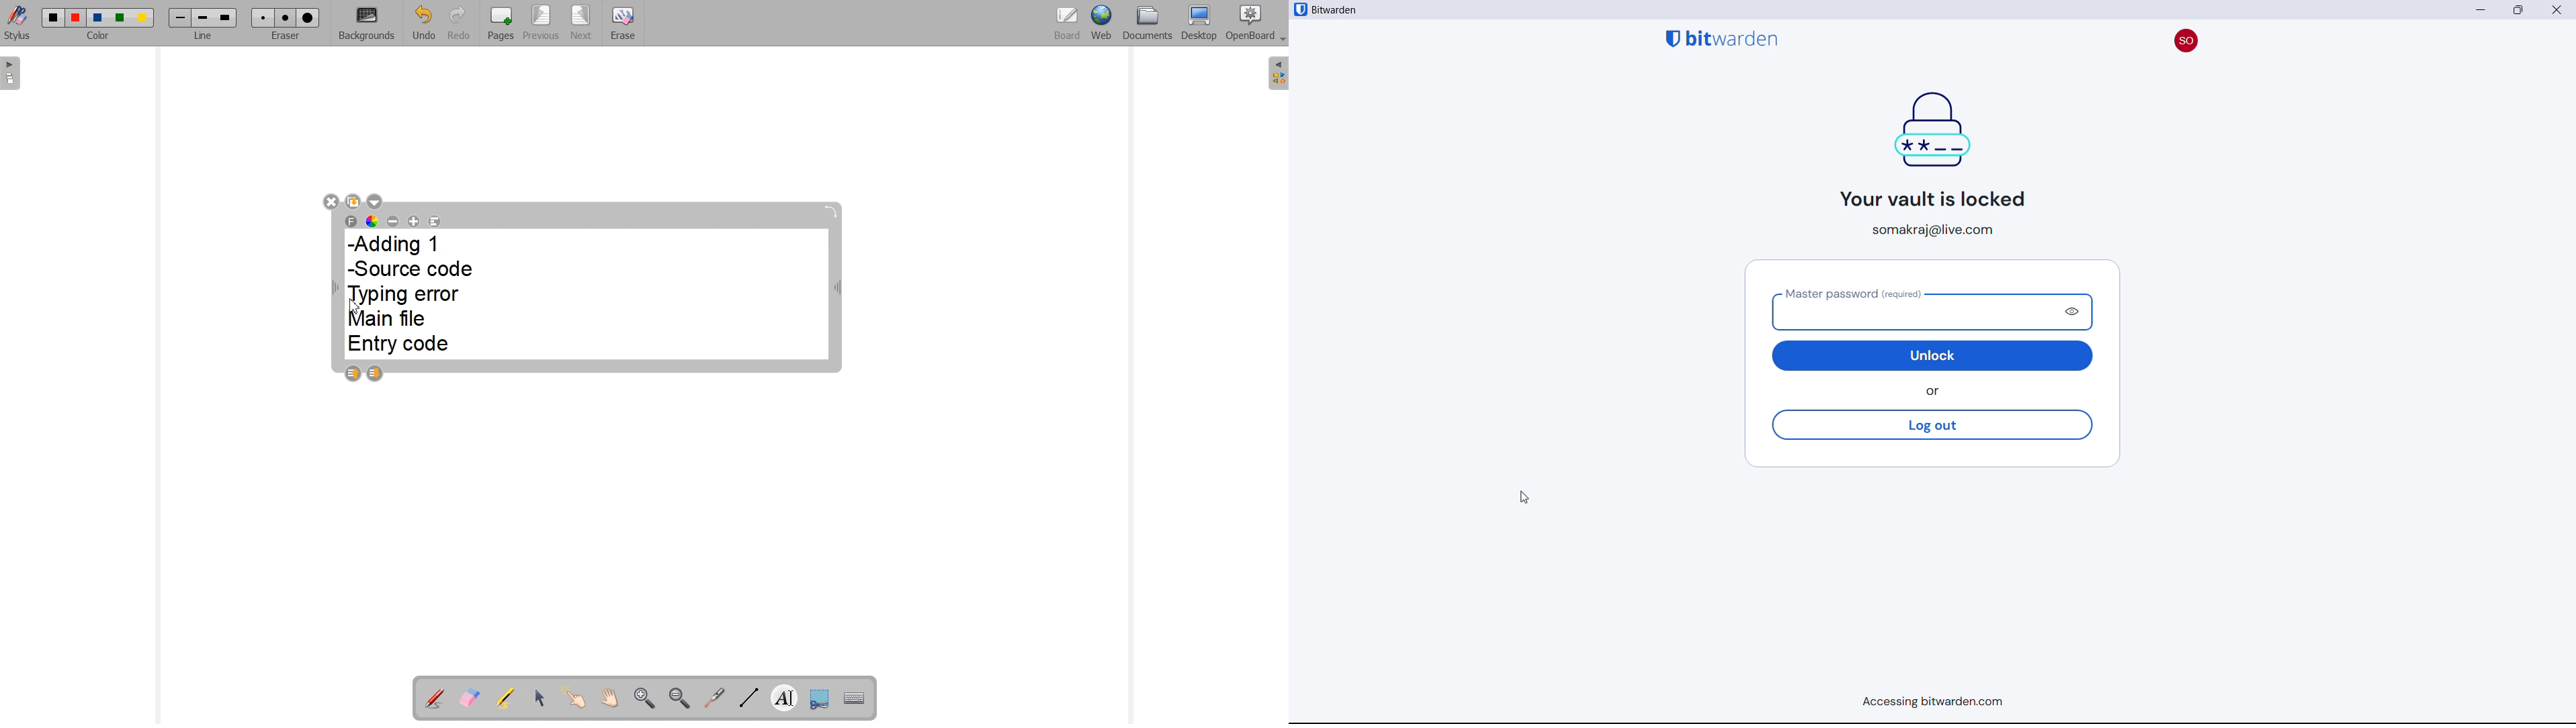 This screenshot has height=728, width=2576. What do you see at coordinates (435, 222) in the screenshot?
I see `Text Alignment` at bounding box center [435, 222].